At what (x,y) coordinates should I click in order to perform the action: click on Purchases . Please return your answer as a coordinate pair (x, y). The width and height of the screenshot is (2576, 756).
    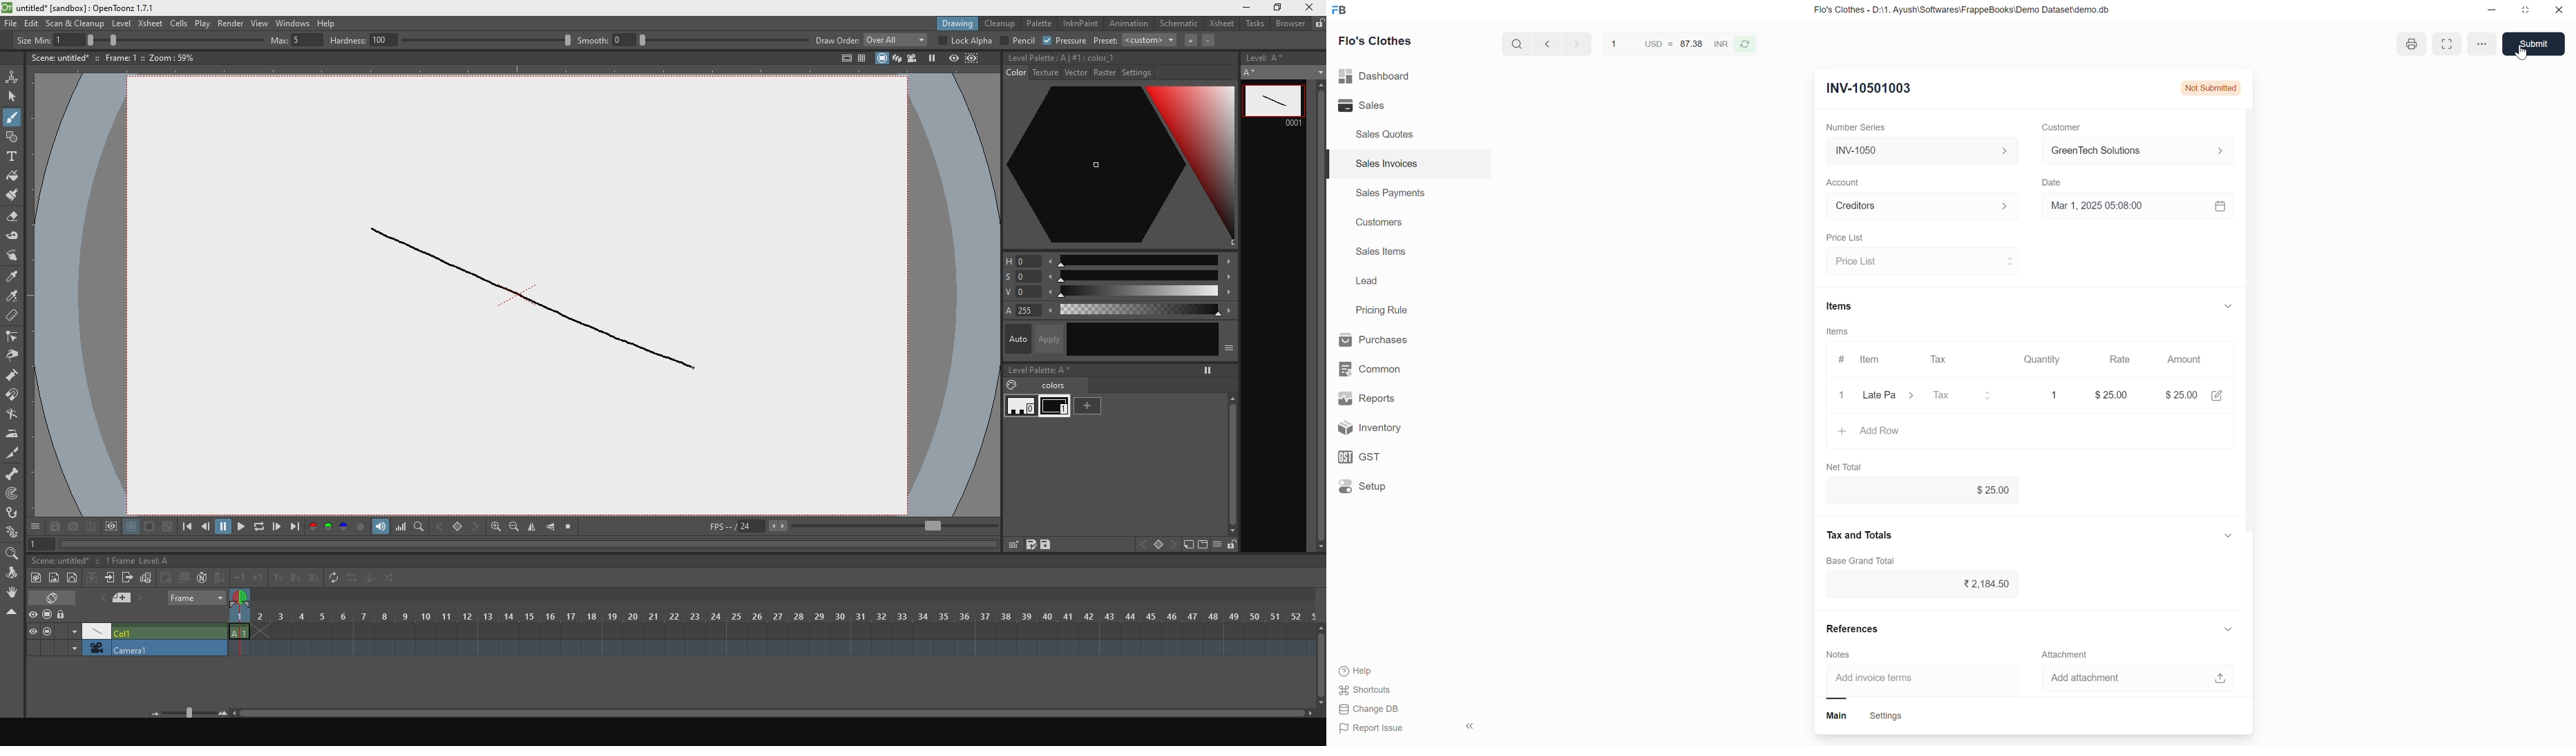
    Looking at the image, I should click on (1389, 338).